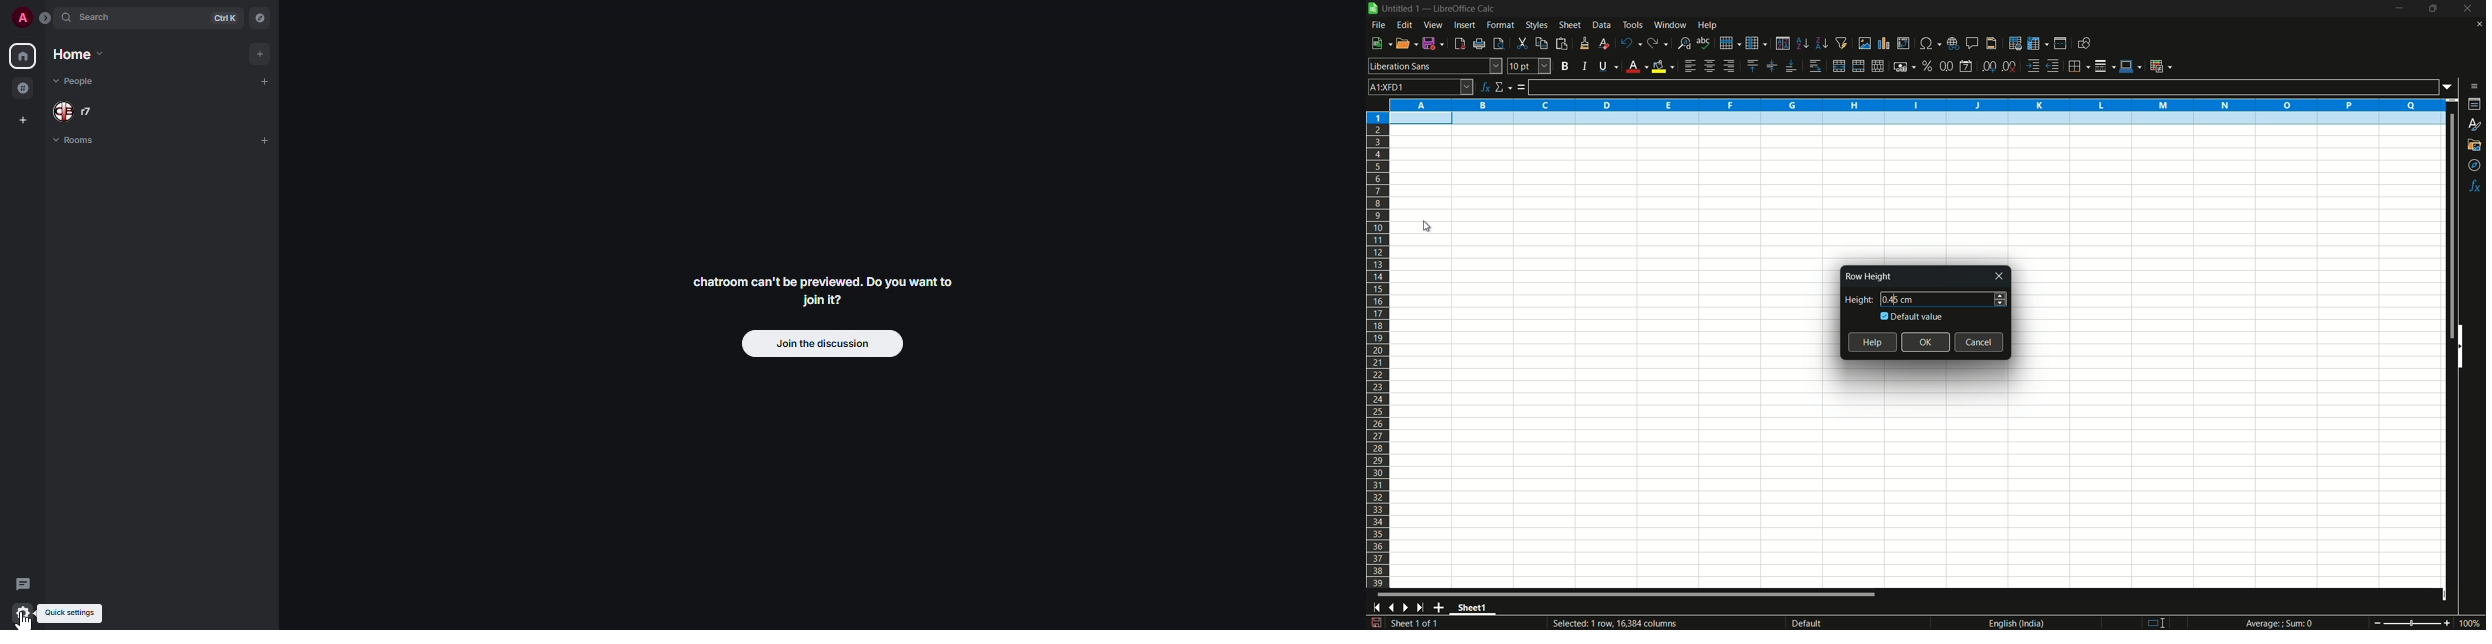 This screenshot has height=644, width=2492. What do you see at coordinates (2475, 166) in the screenshot?
I see `navigator` at bounding box center [2475, 166].